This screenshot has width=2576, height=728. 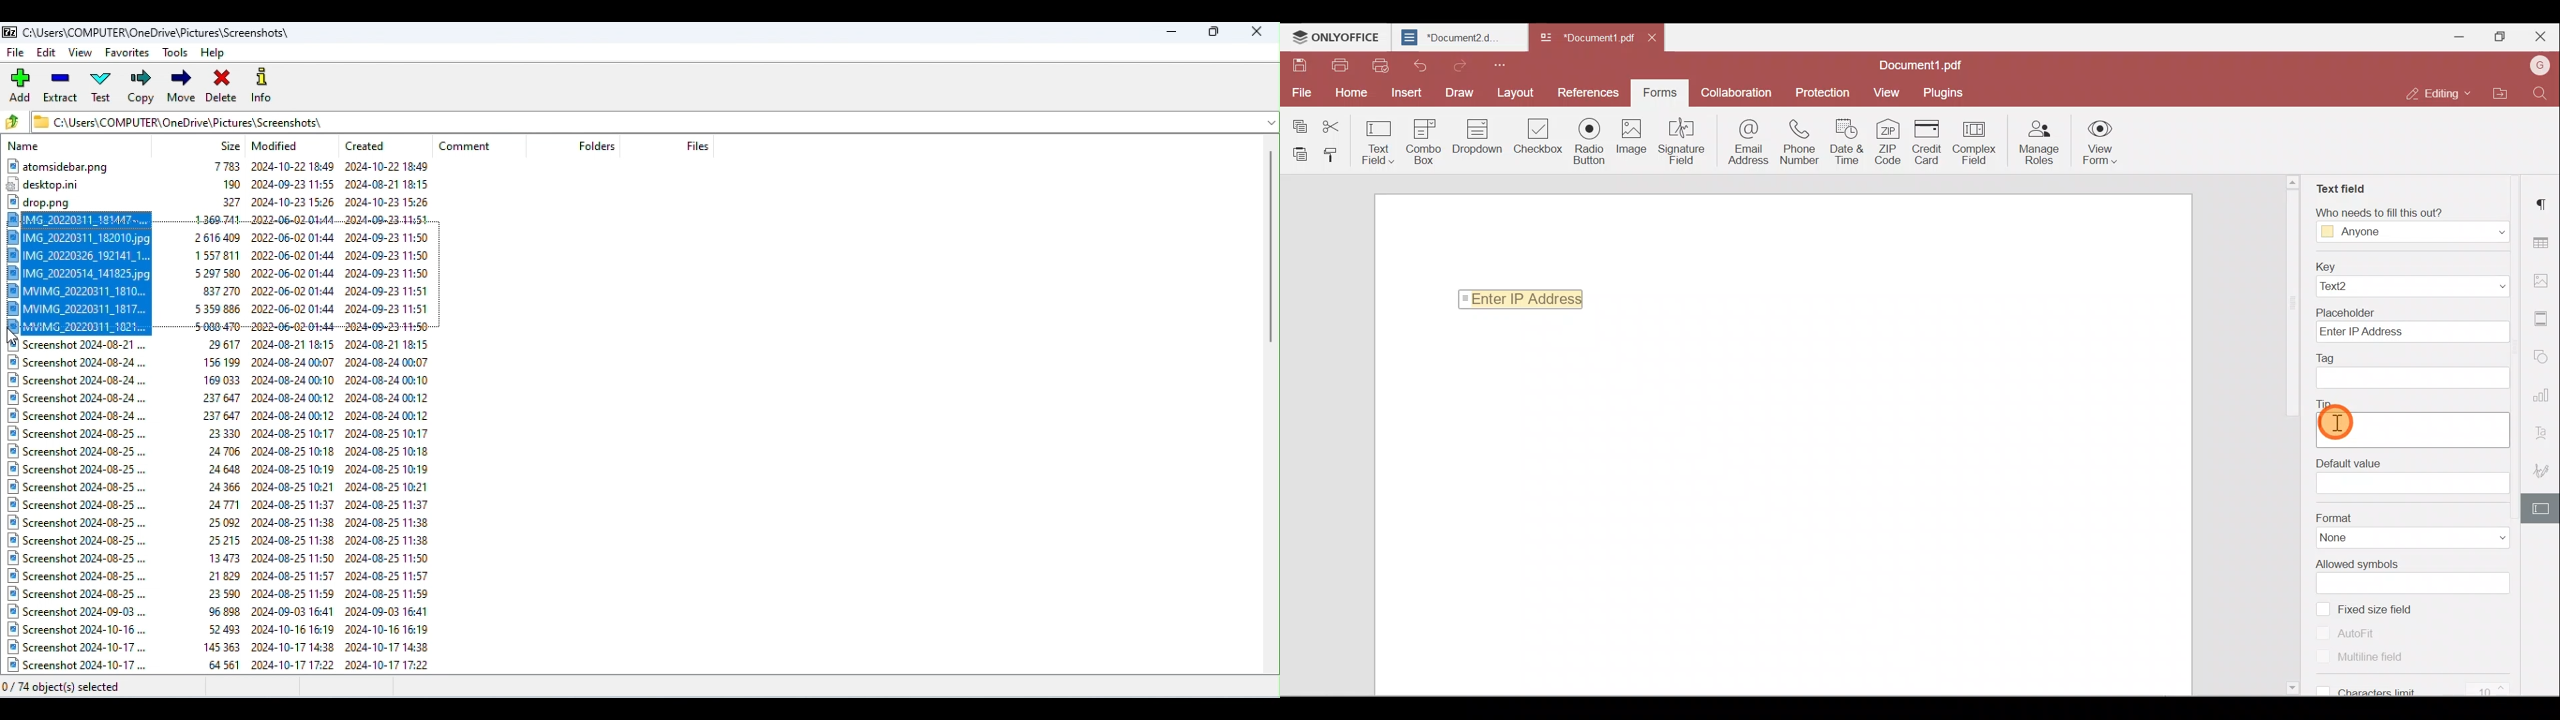 I want to click on ZIP Code, so click(x=1889, y=144).